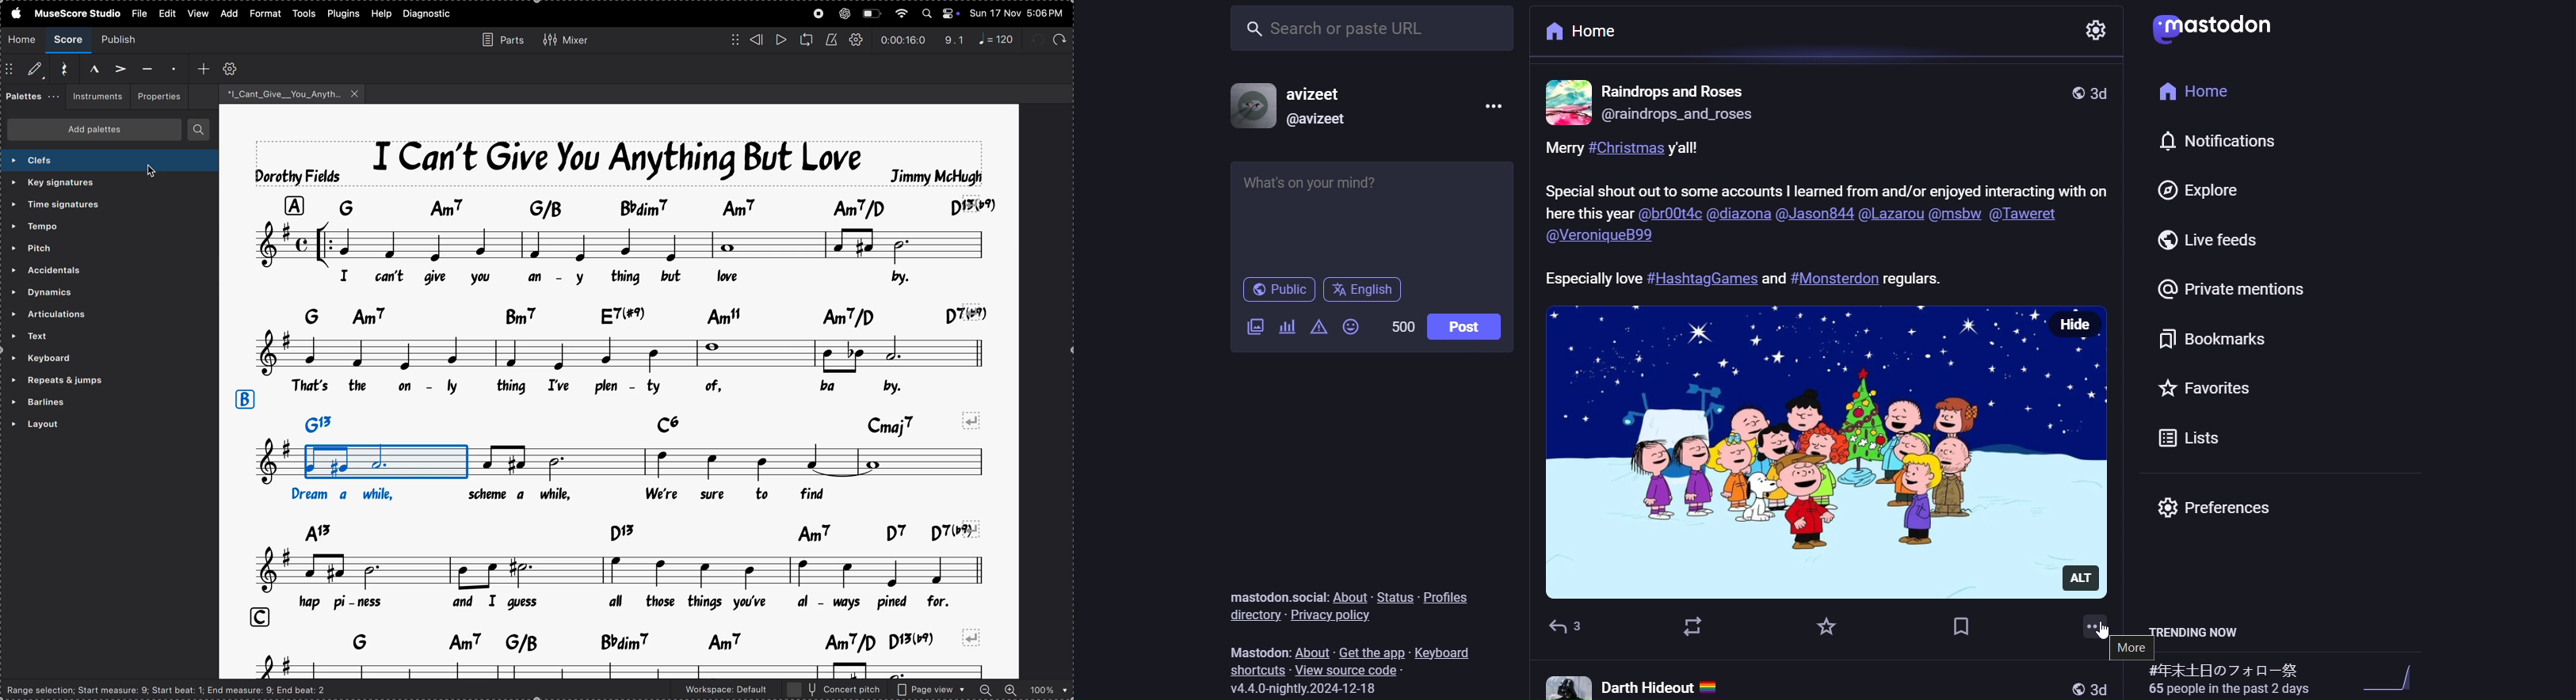 The image size is (2576, 700). I want to click on view, so click(166, 13).